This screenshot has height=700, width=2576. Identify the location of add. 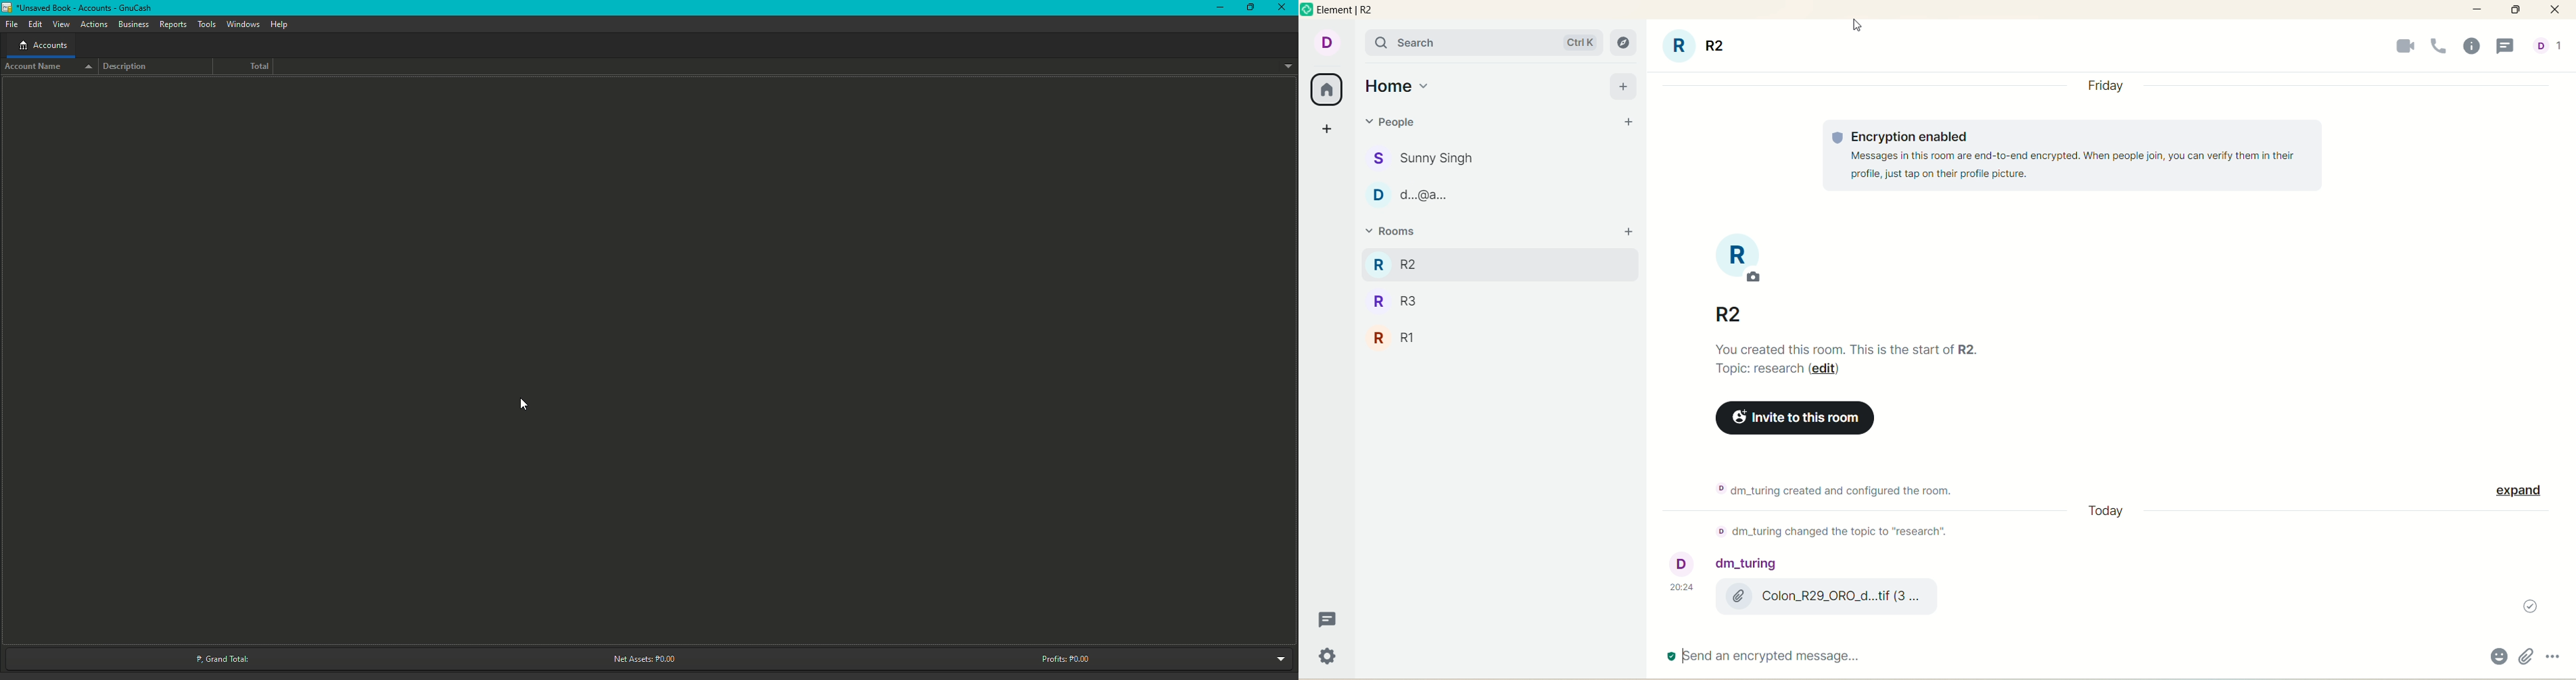
(1623, 85).